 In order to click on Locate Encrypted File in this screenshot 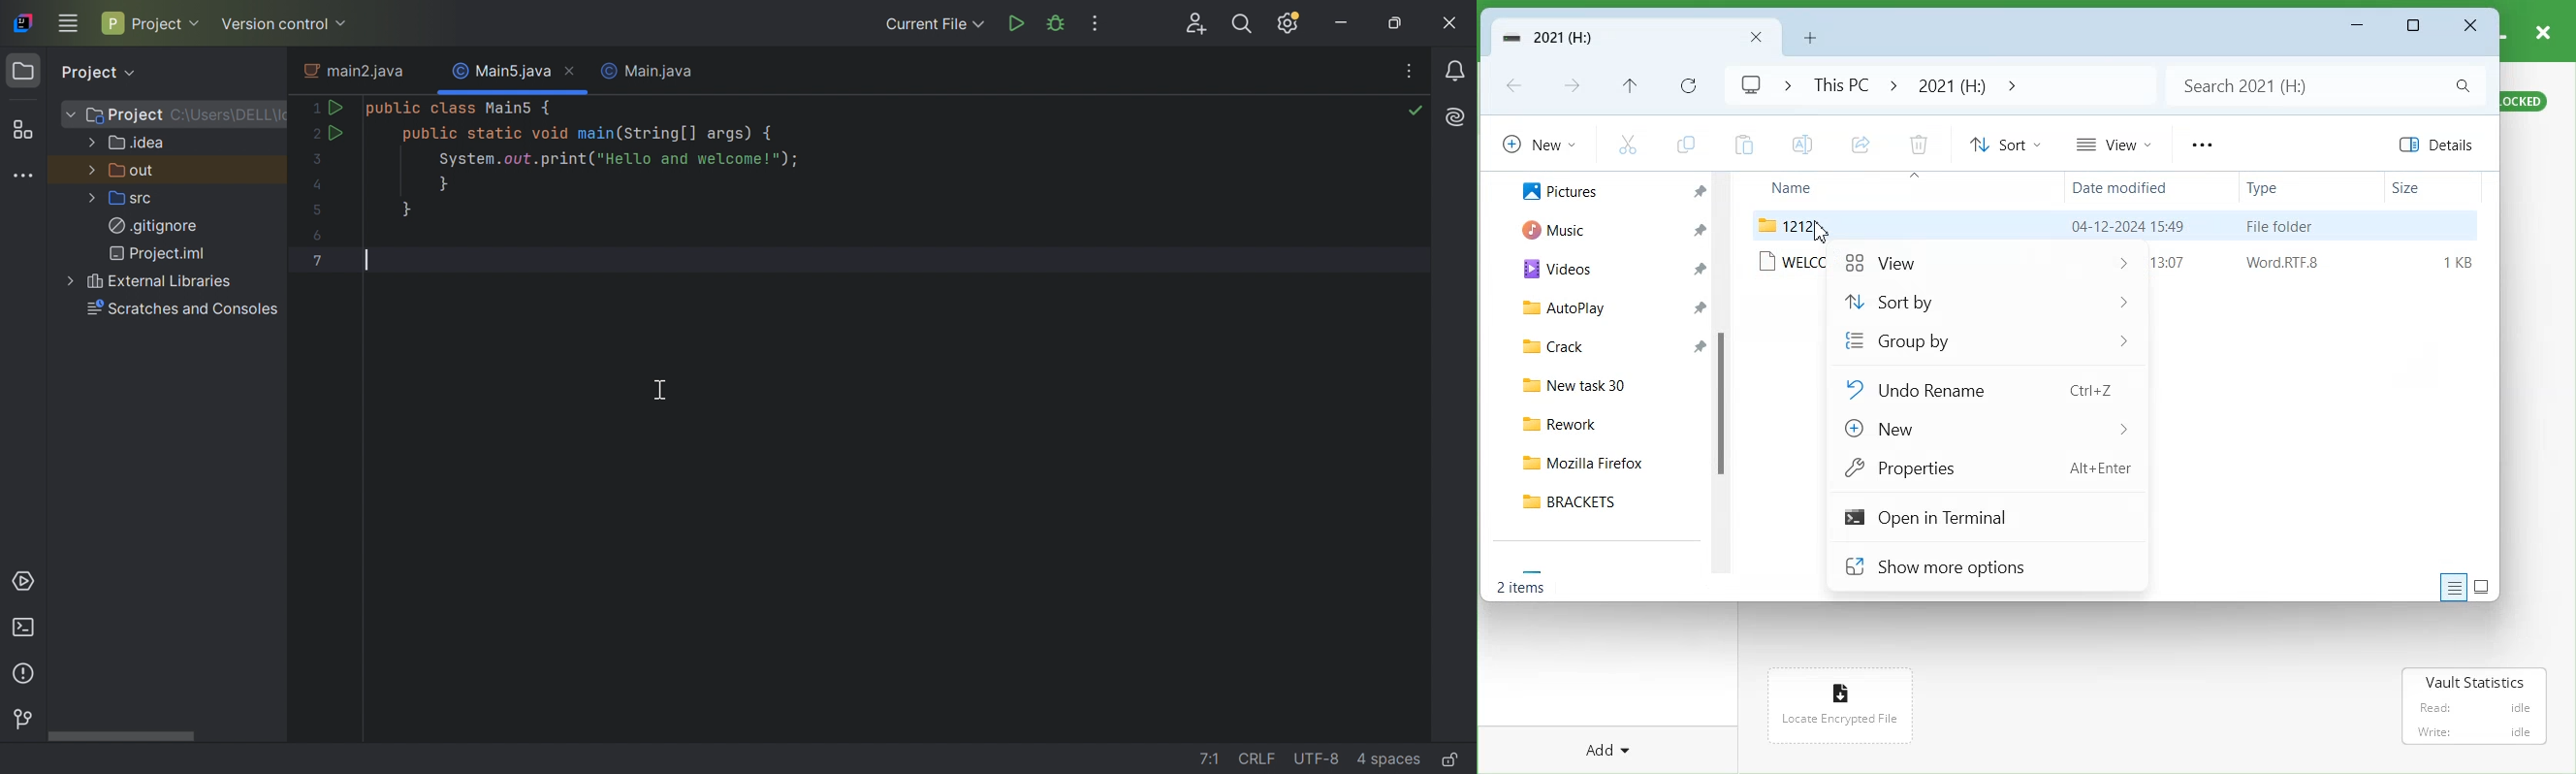, I will do `click(1837, 720)`.